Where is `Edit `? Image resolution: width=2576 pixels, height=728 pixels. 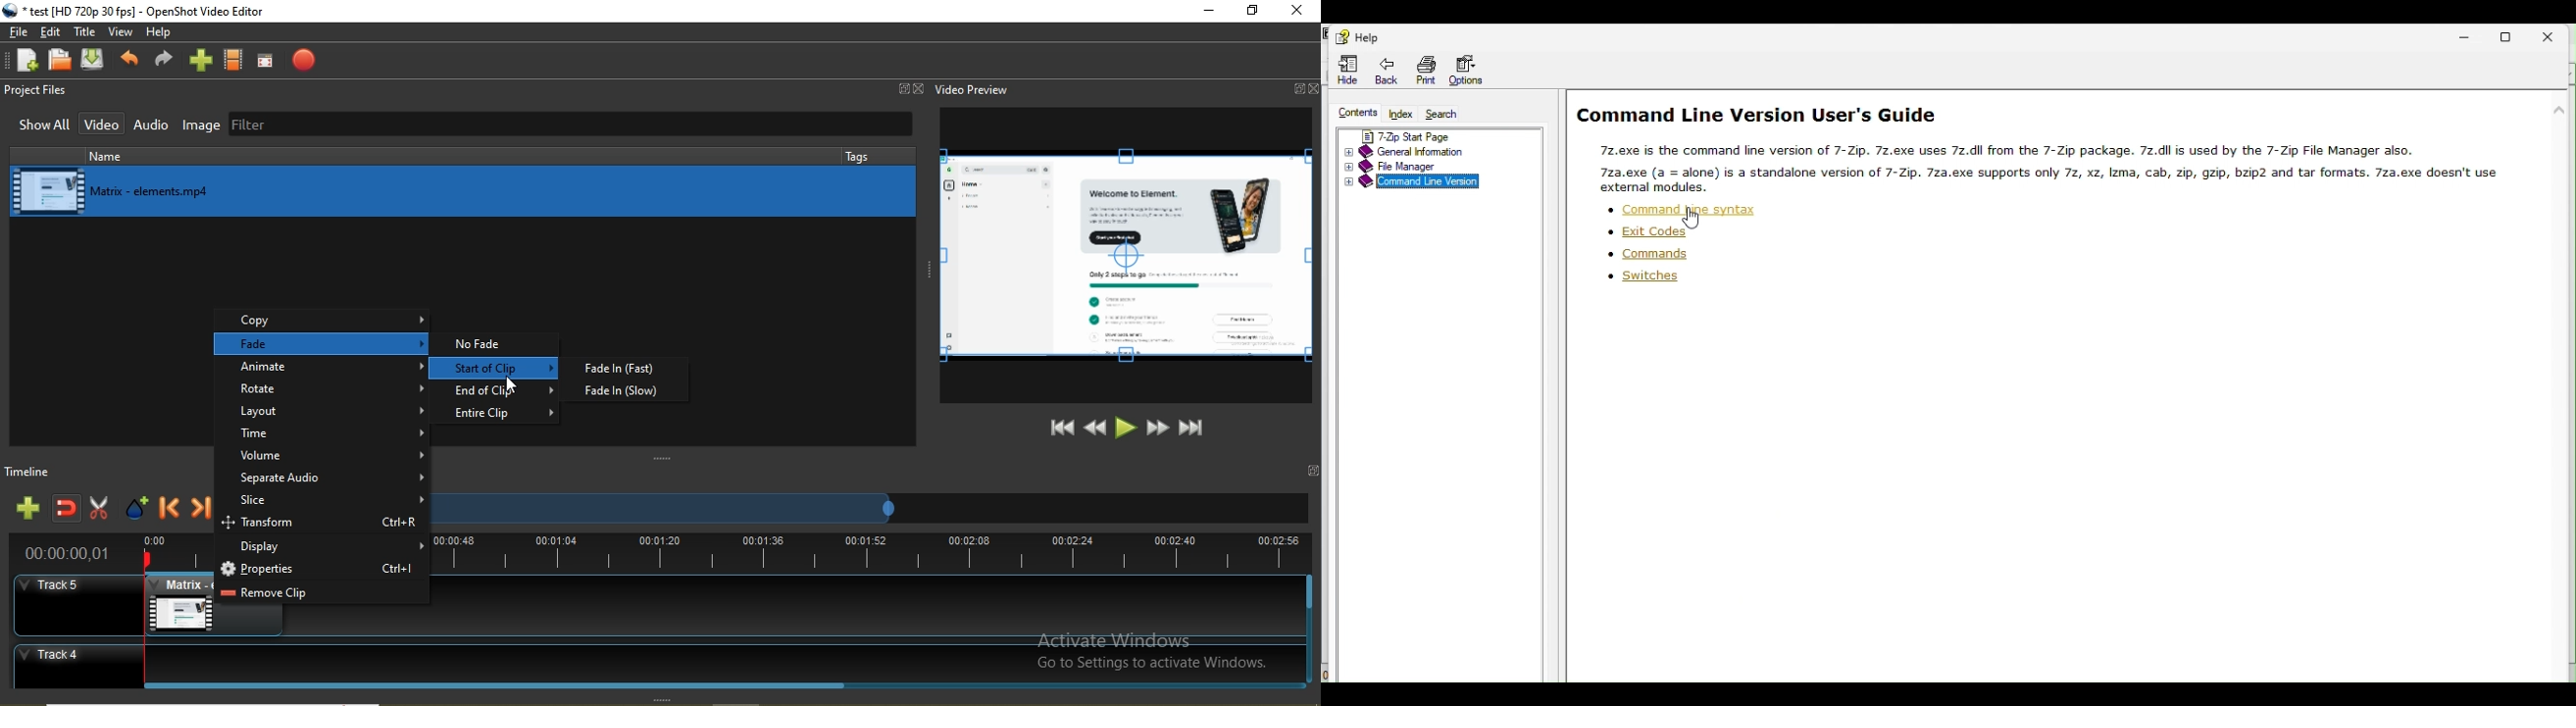
Edit  is located at coordinates (53, 32).